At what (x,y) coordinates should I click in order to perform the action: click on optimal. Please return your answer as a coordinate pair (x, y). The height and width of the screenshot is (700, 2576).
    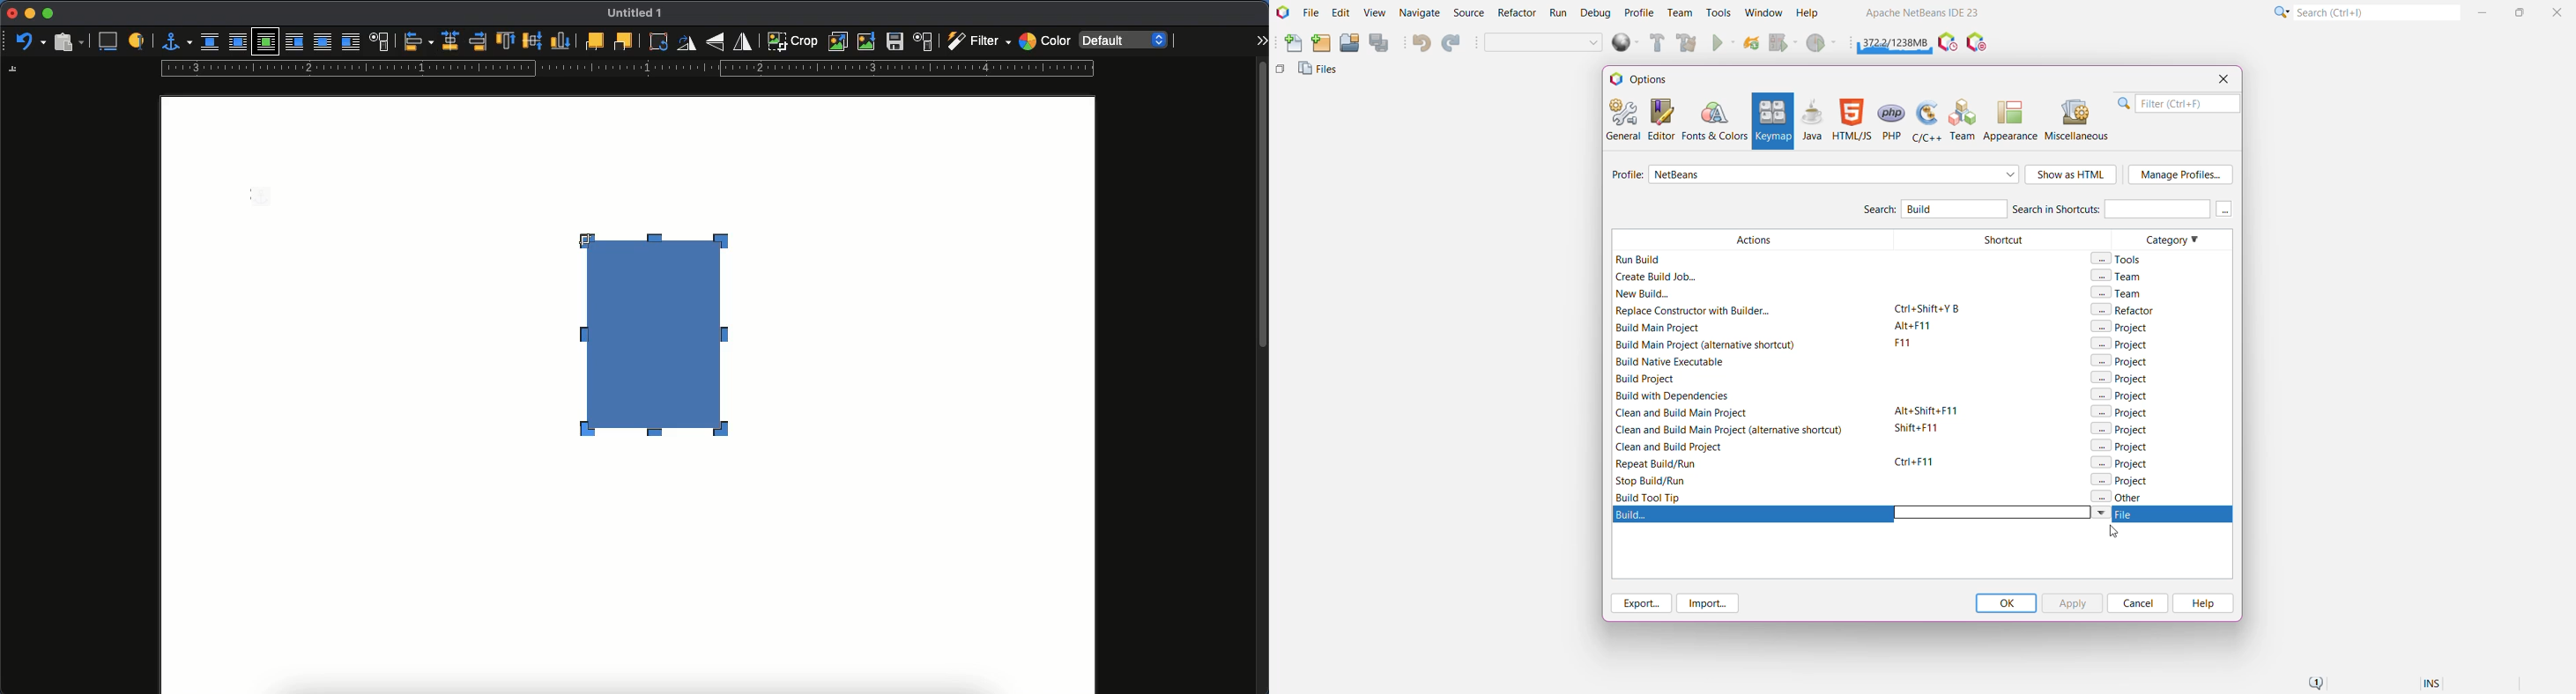
    Looking at the image, I should click on (264, 43).